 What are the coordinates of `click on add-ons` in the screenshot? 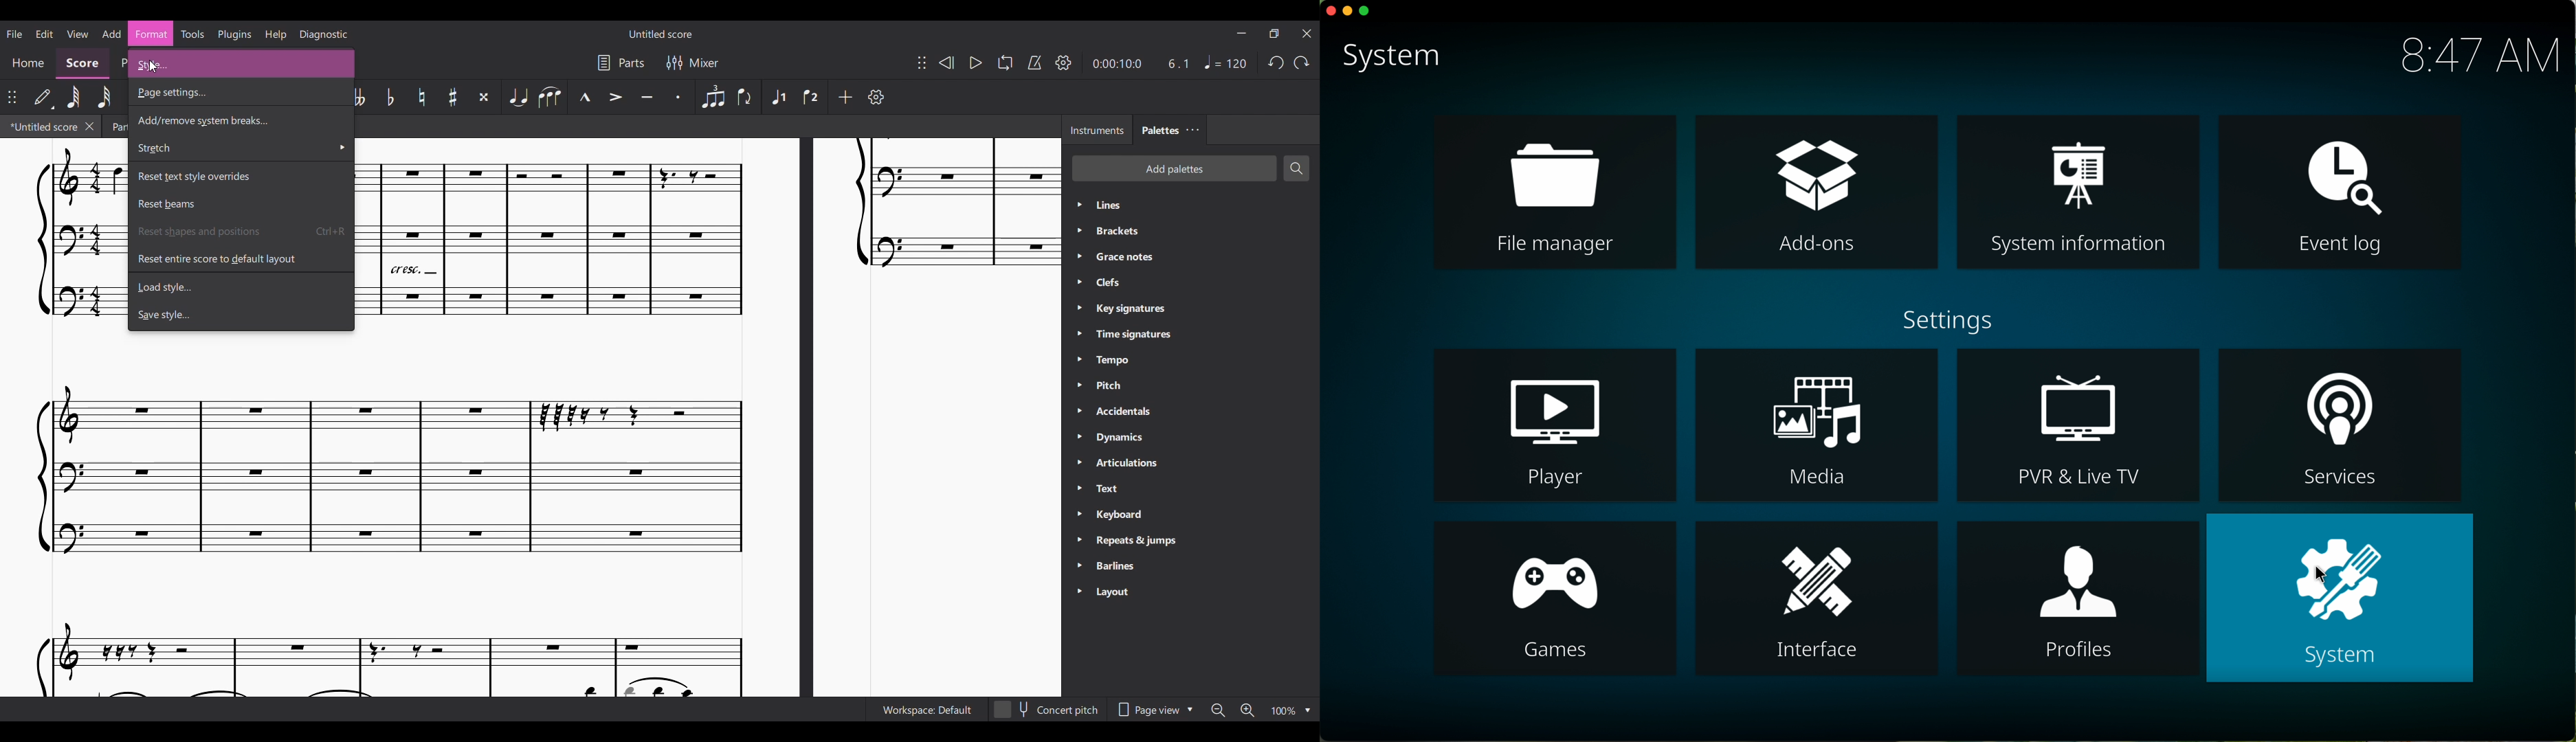 It's located at (1813, 192).